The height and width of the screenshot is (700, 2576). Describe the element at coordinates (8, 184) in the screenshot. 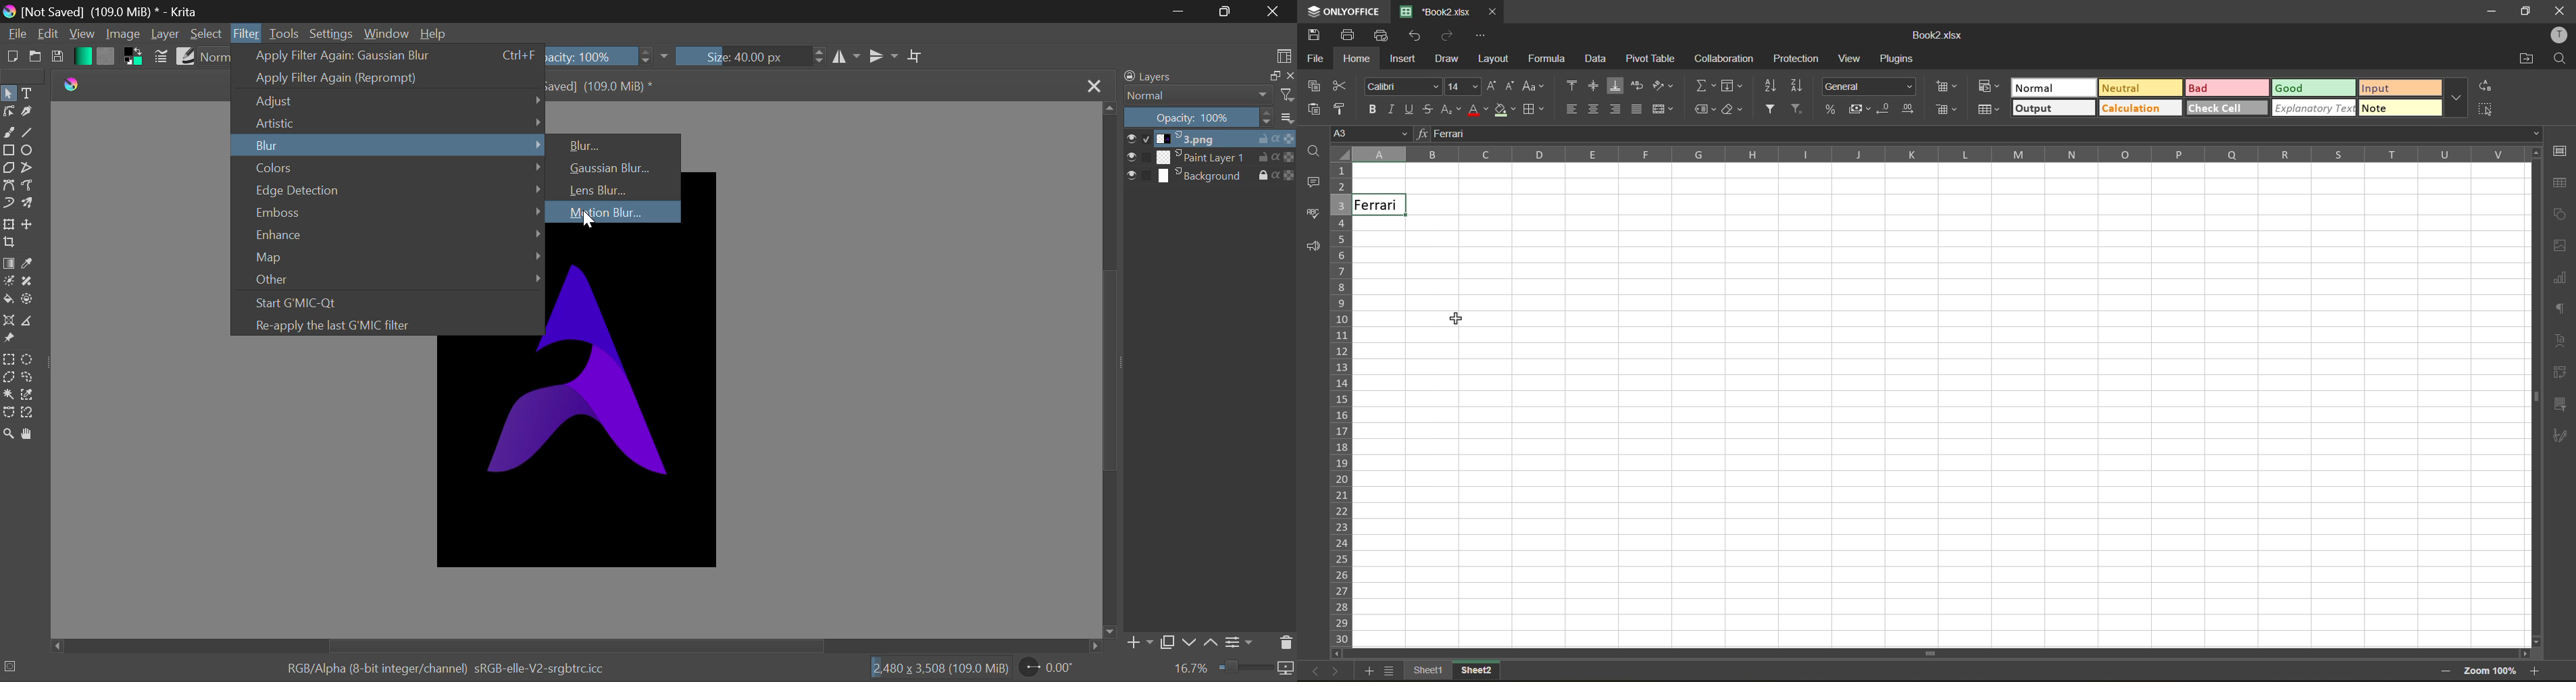

I see `Bezier Curve` at that location.